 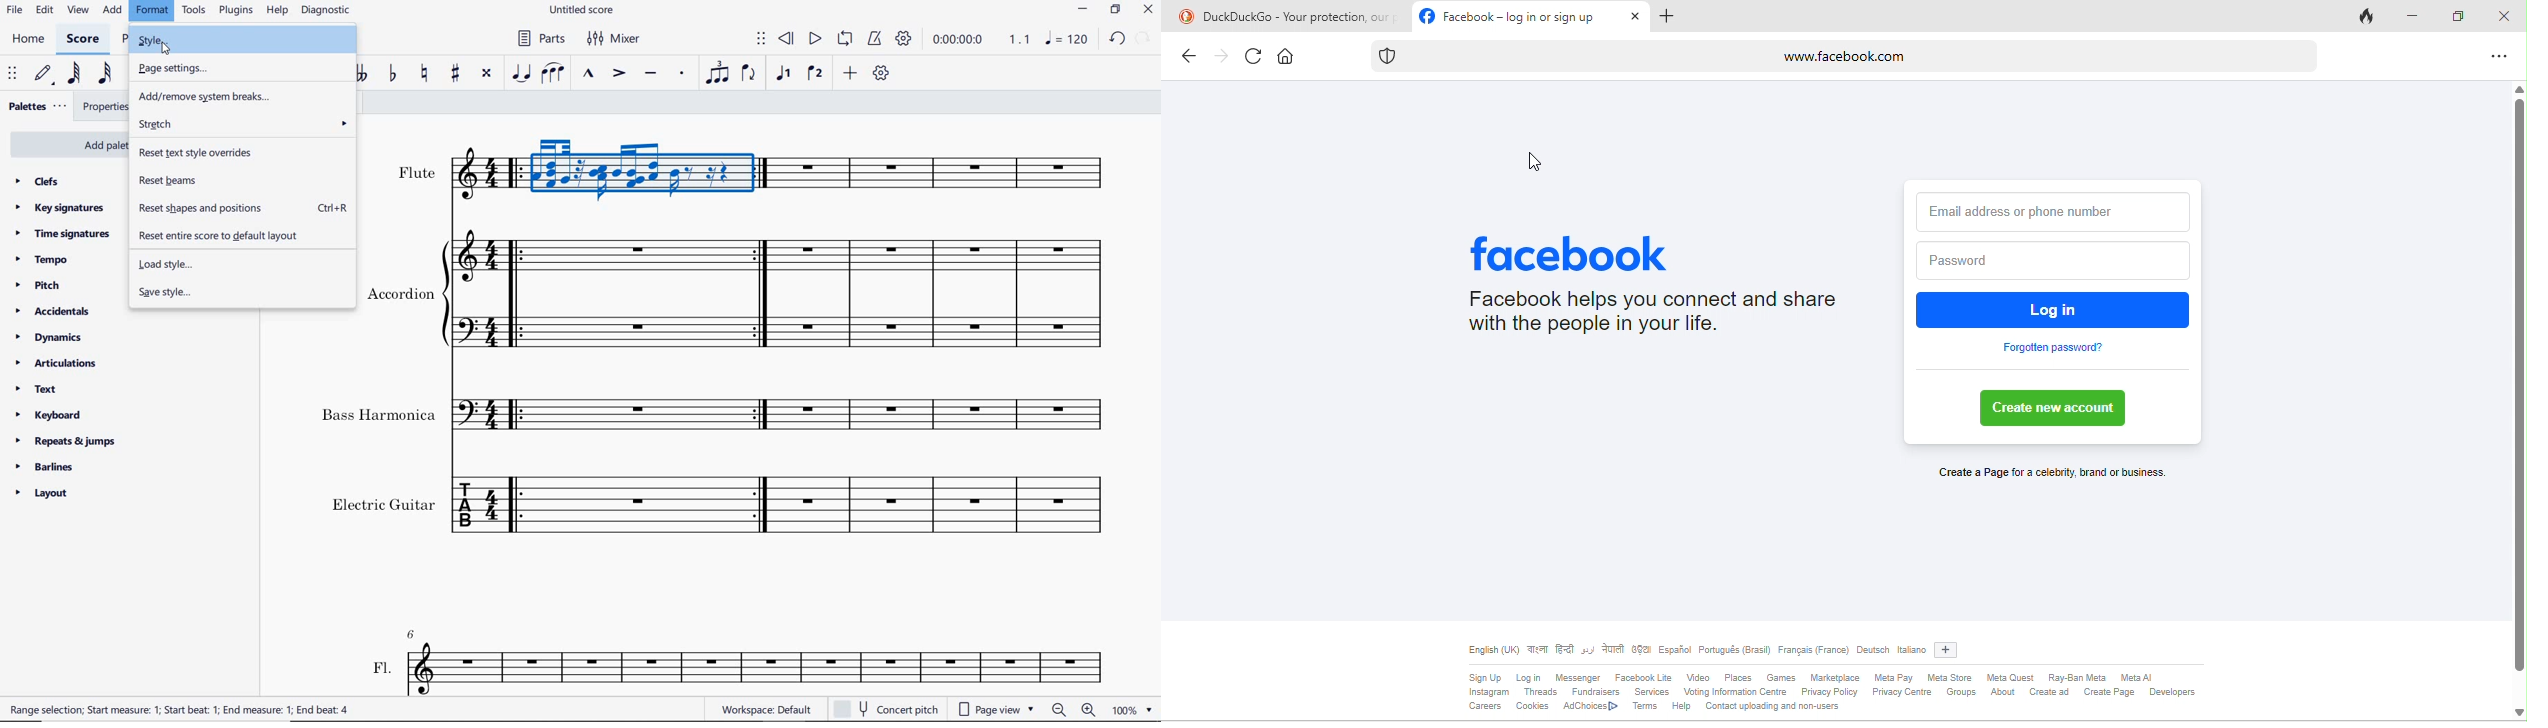 I want to click on refresh, so click(x=1249, y=56).